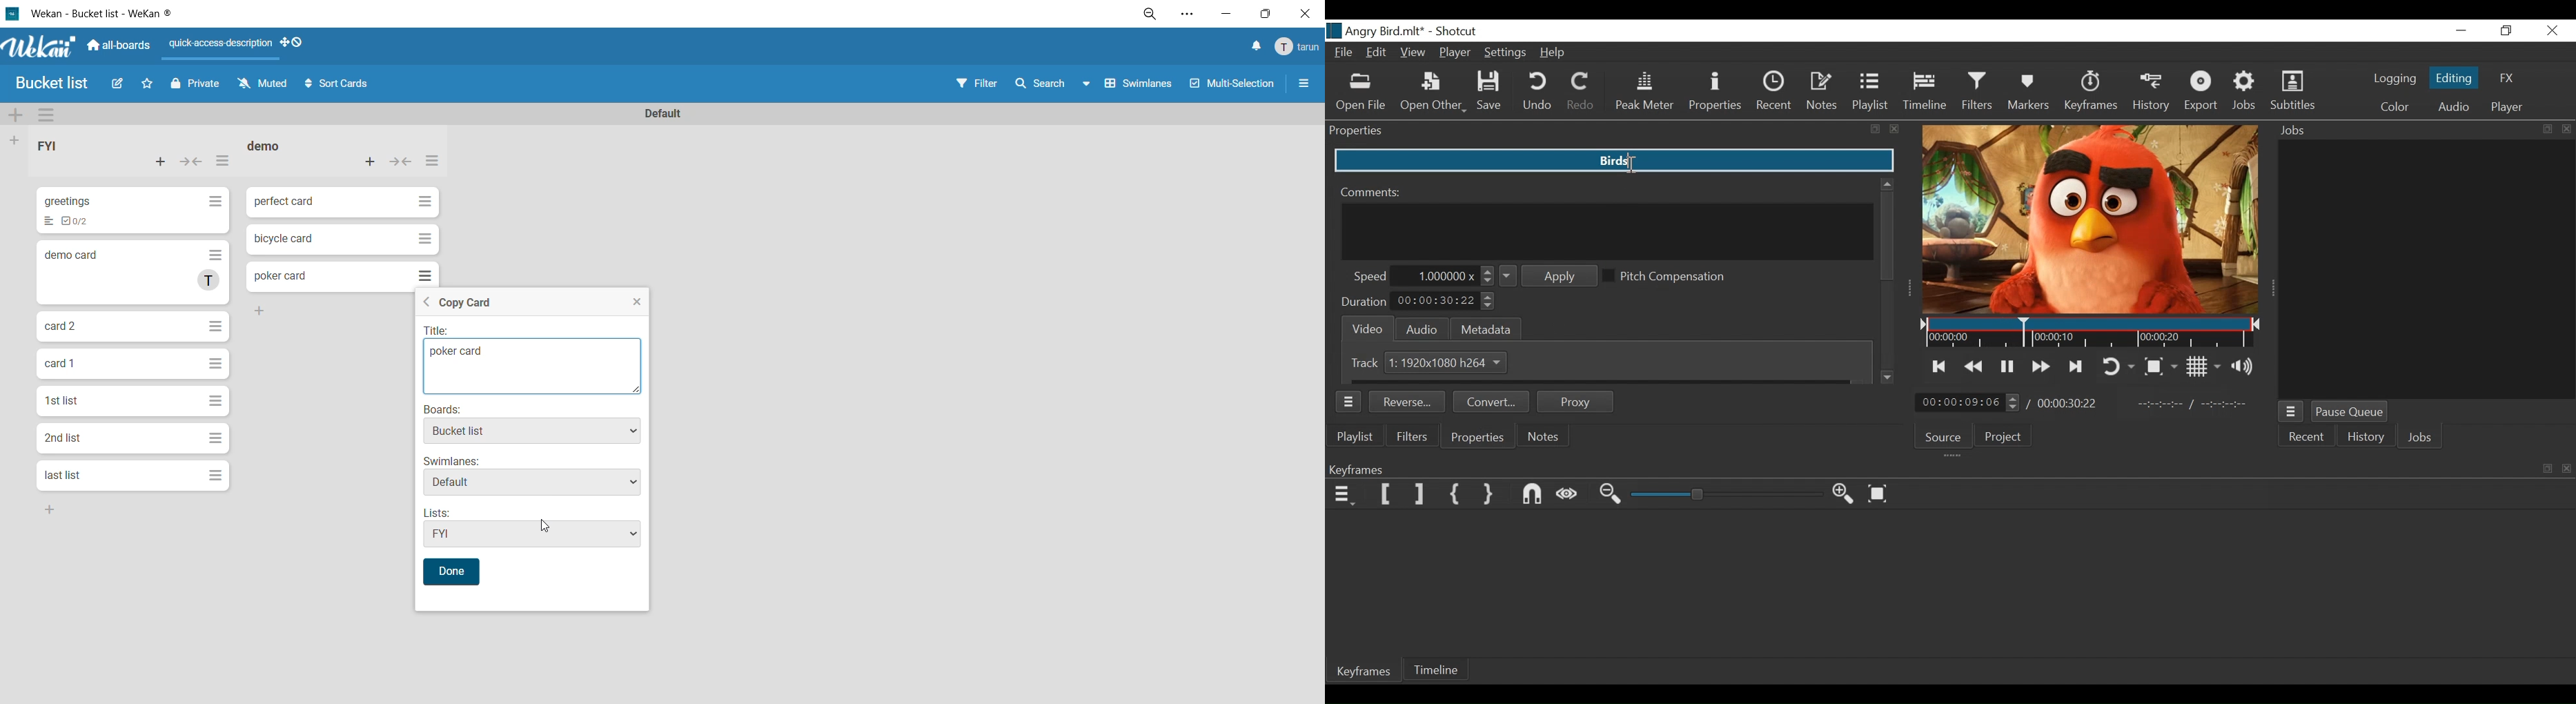 Image resolution: width=2576 pixels, height=728 pixels. What do you see at coordinates (453, 409) in the screenshot?
I see `Board:` at bounding box center [453, 409].